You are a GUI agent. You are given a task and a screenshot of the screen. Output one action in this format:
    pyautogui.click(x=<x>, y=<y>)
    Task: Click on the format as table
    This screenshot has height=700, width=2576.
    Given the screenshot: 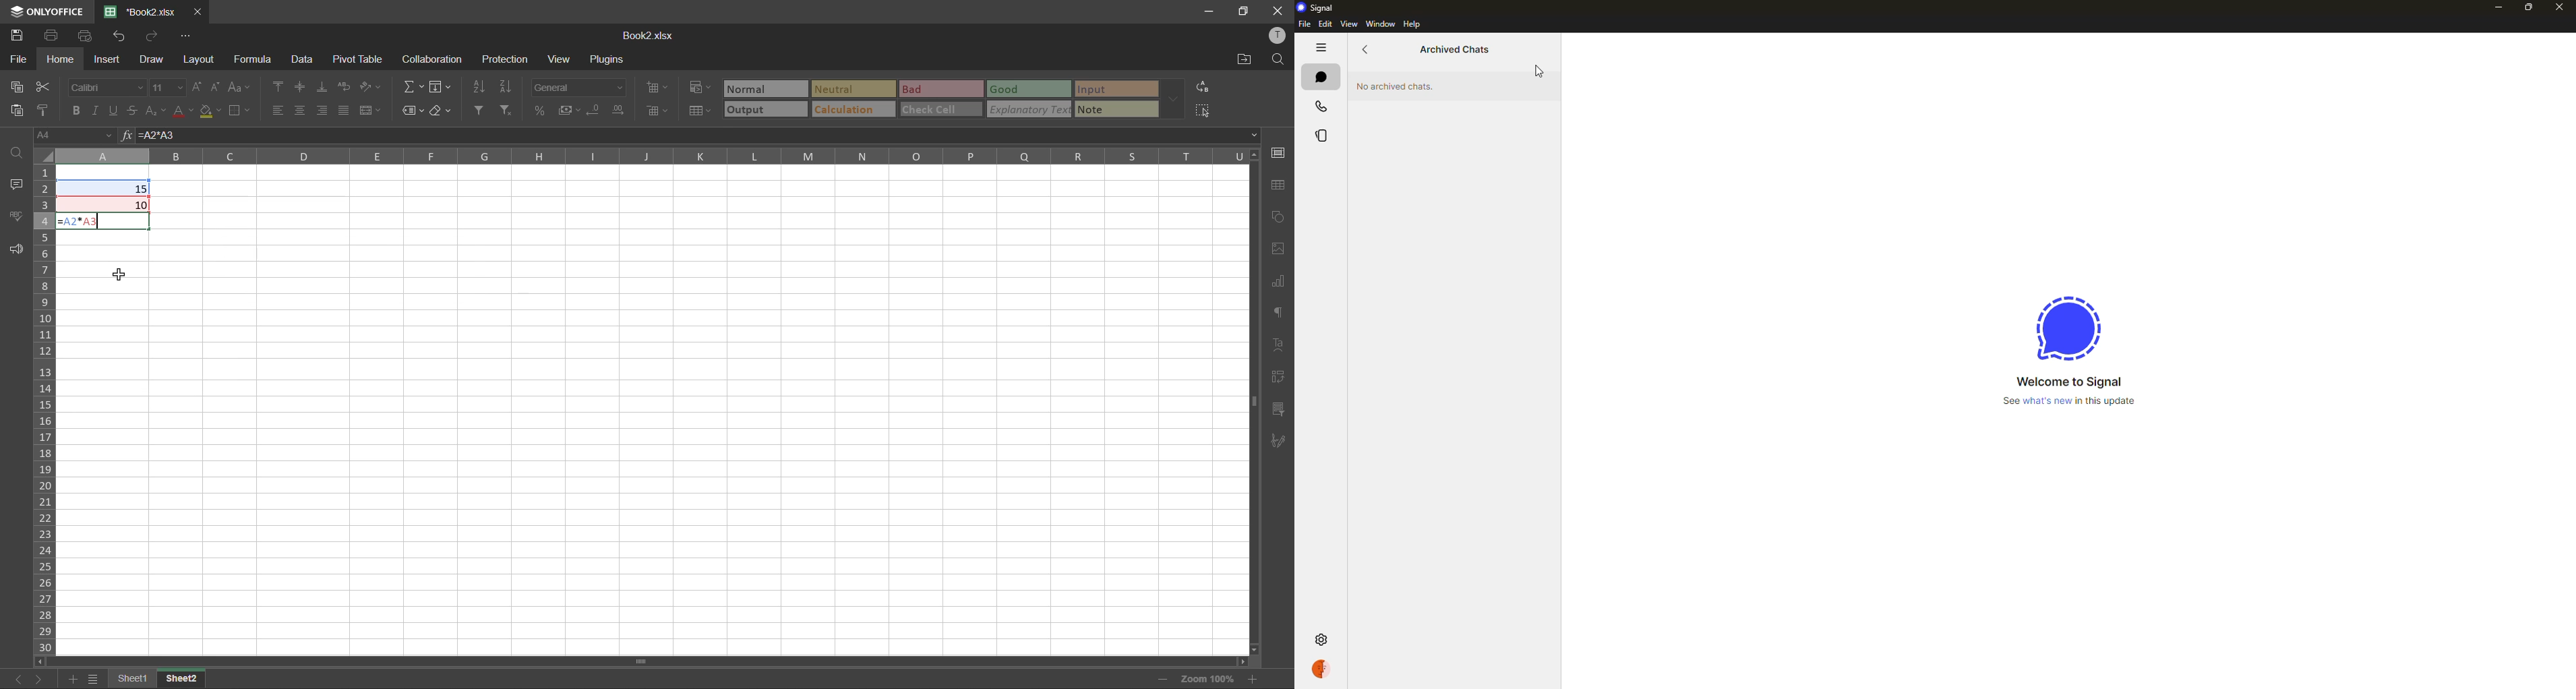 What is the action you would take?
    pyautogui.click(x=700, y=111)
    